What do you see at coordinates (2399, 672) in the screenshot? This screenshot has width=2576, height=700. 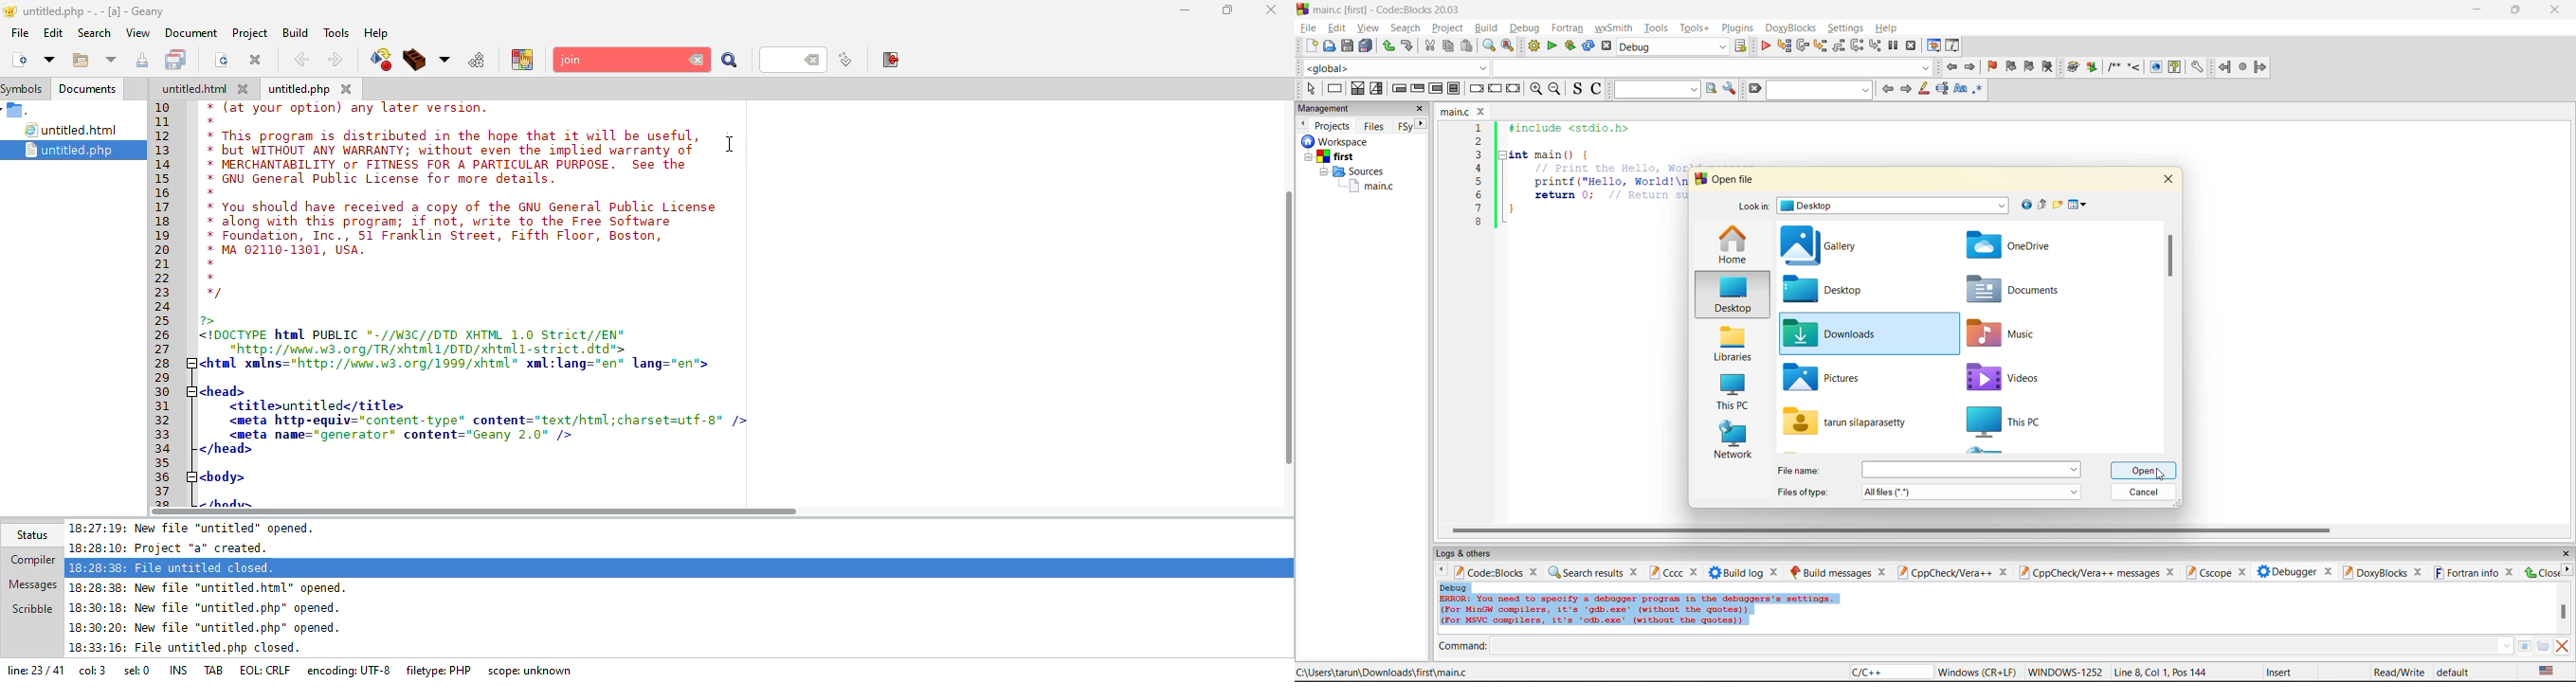 I see `read/write` at bounding box center [2399, 672].